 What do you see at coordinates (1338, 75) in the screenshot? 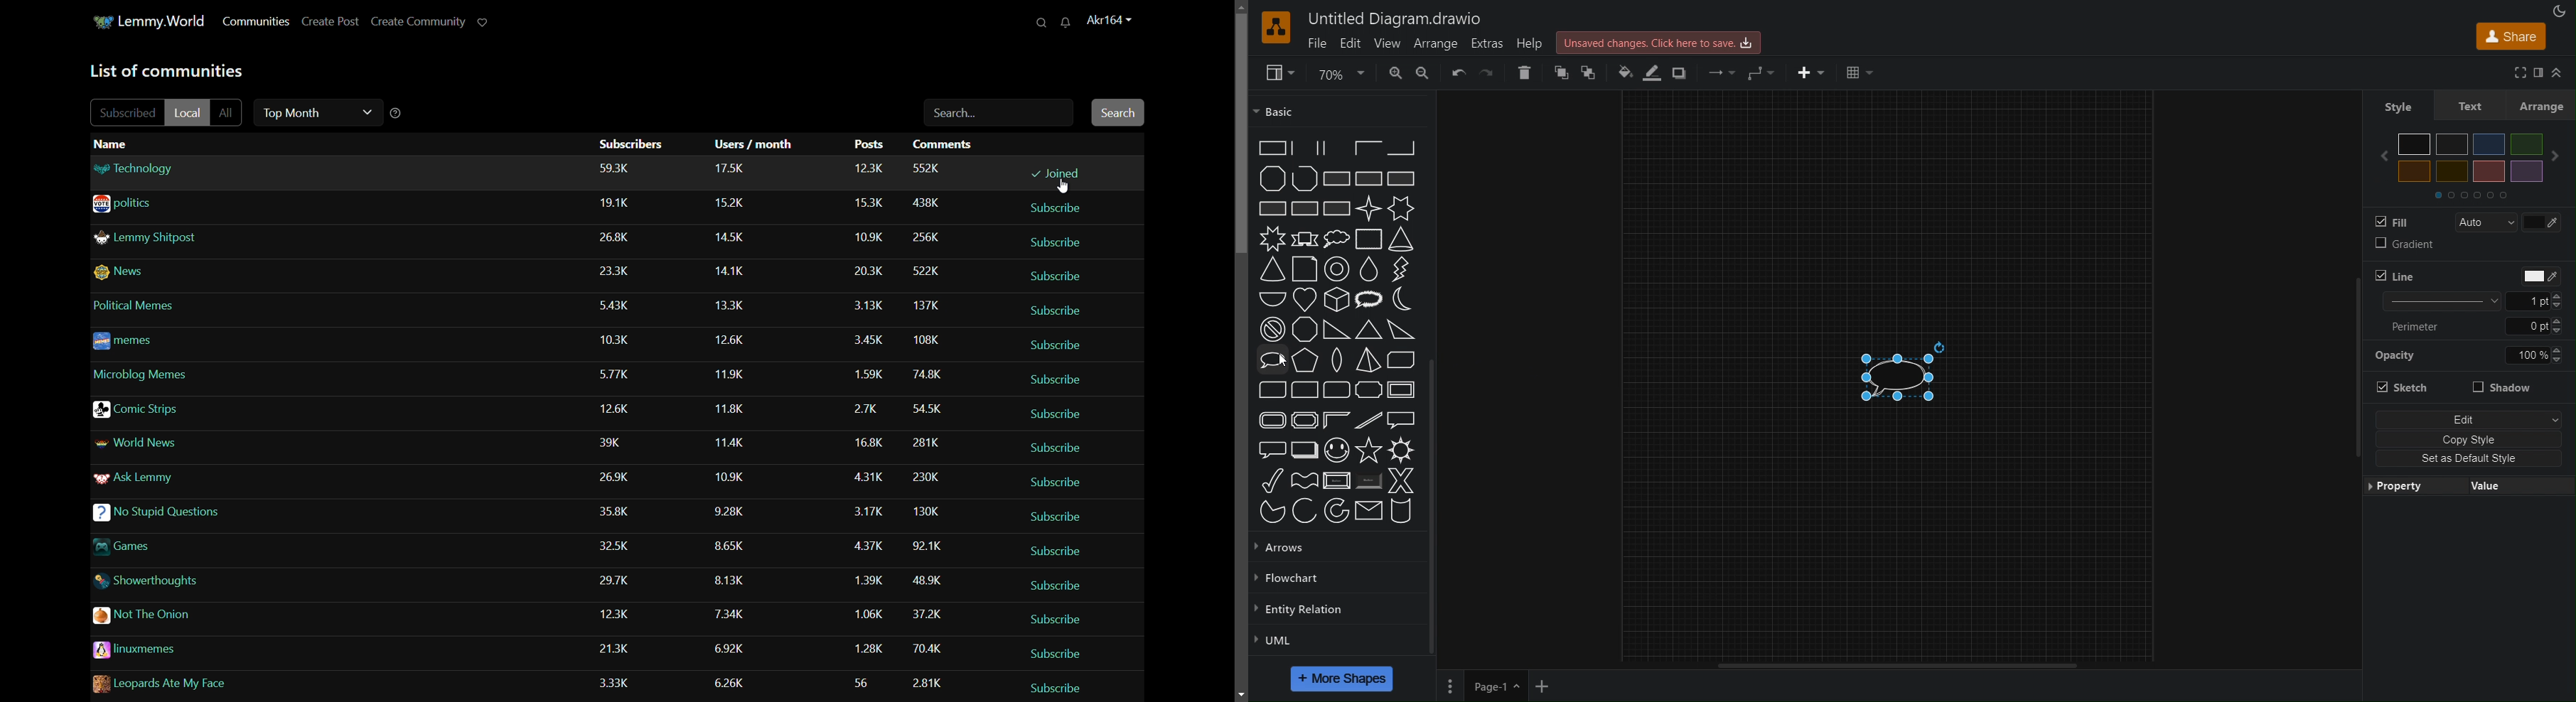
I see `70%` at bounding box center [1338, 75].